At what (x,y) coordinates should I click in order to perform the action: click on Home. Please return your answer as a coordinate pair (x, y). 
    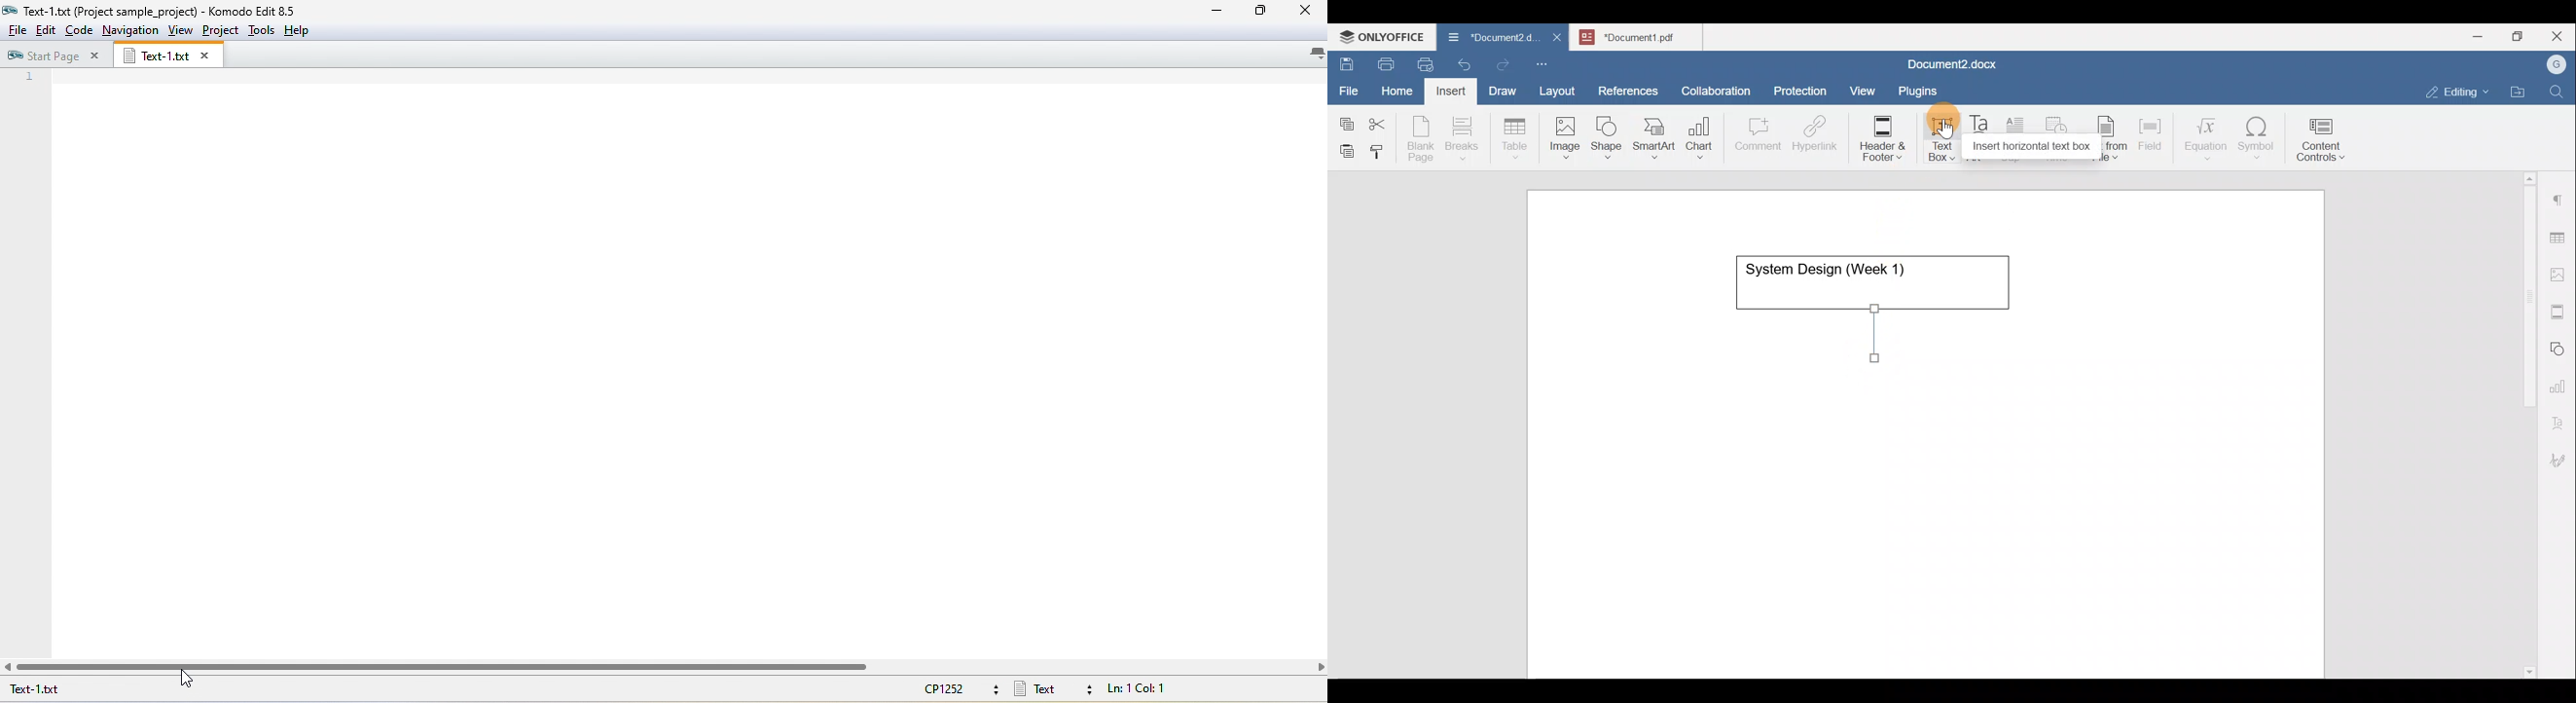
    Looking at the image, I should click on (1398, 90).